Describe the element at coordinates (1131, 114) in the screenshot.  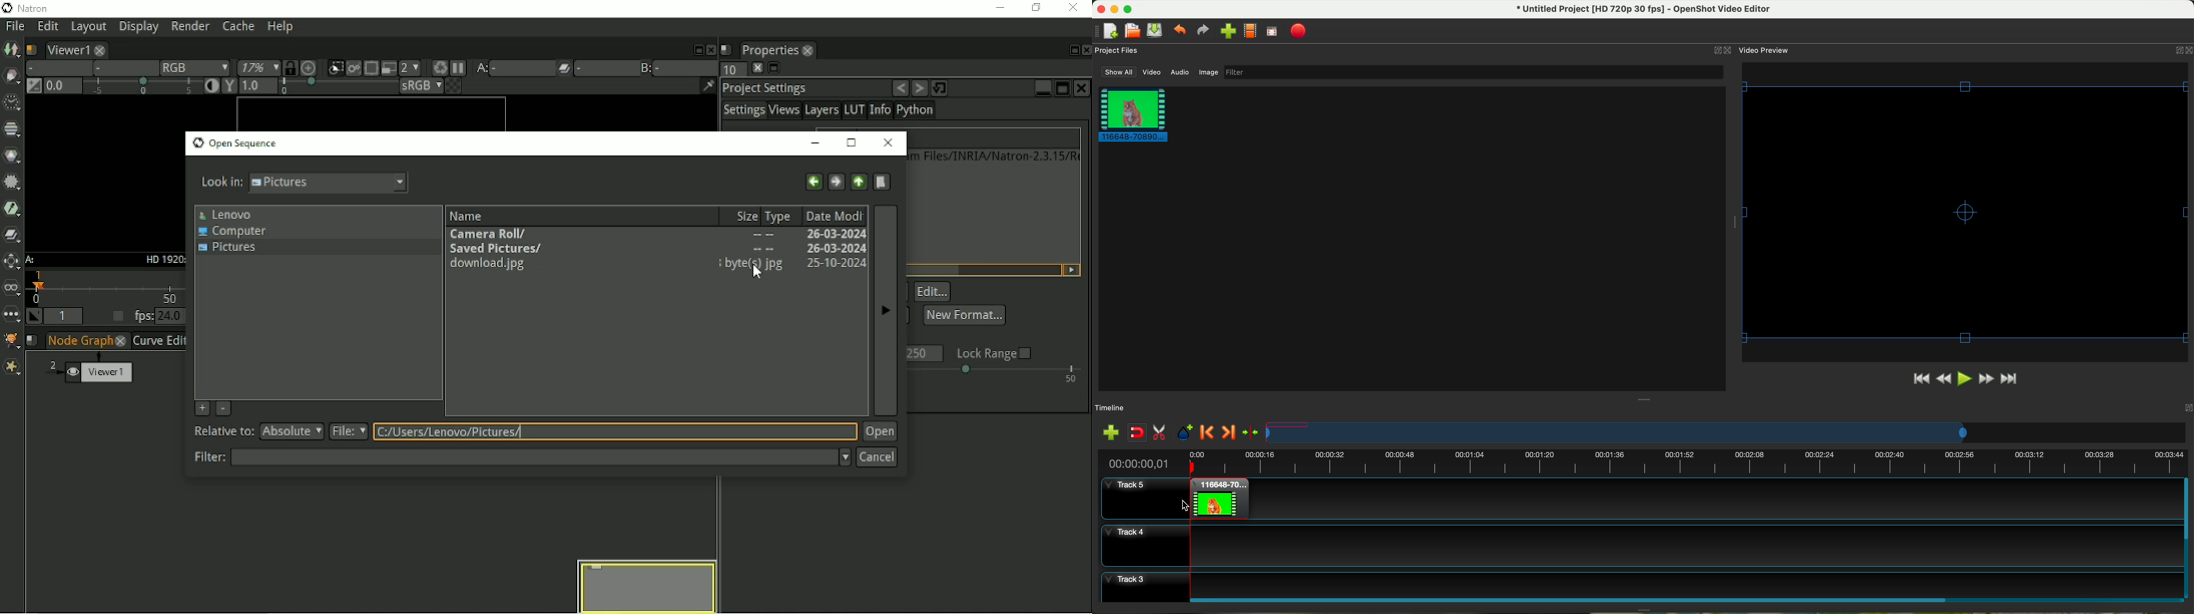
I see `clip` at that location.